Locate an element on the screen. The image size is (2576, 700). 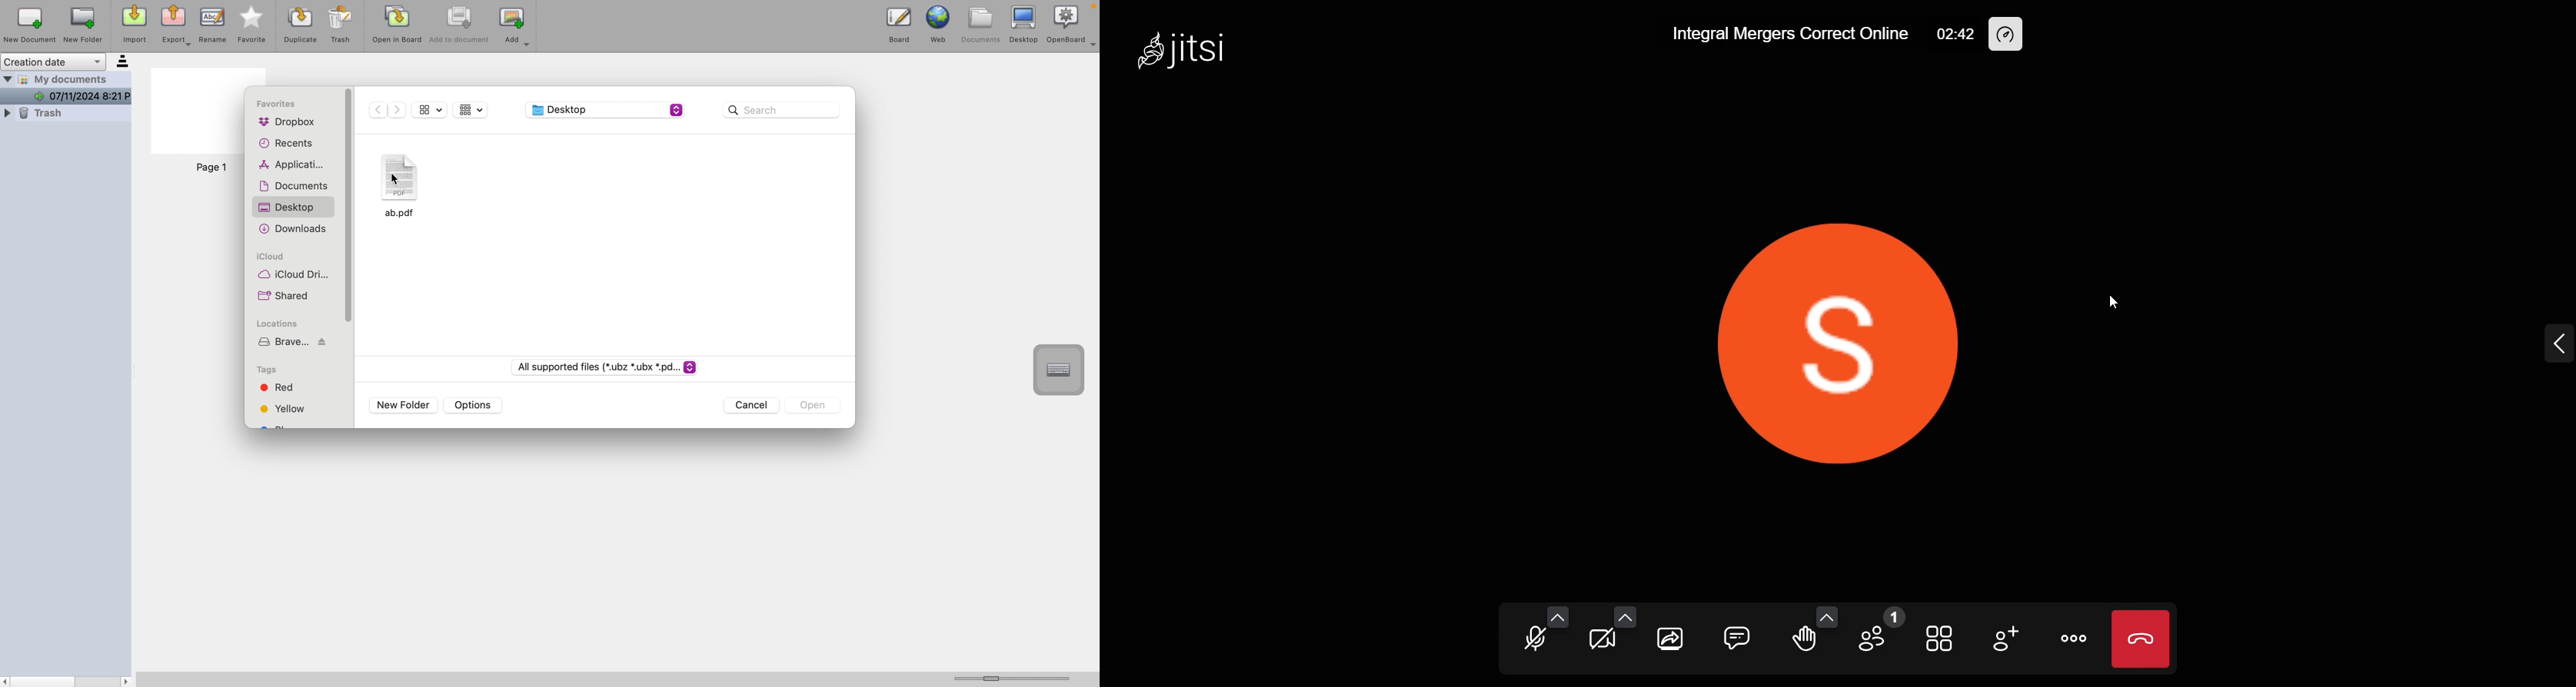
navigation buttons is located at coordinates (390, 111).